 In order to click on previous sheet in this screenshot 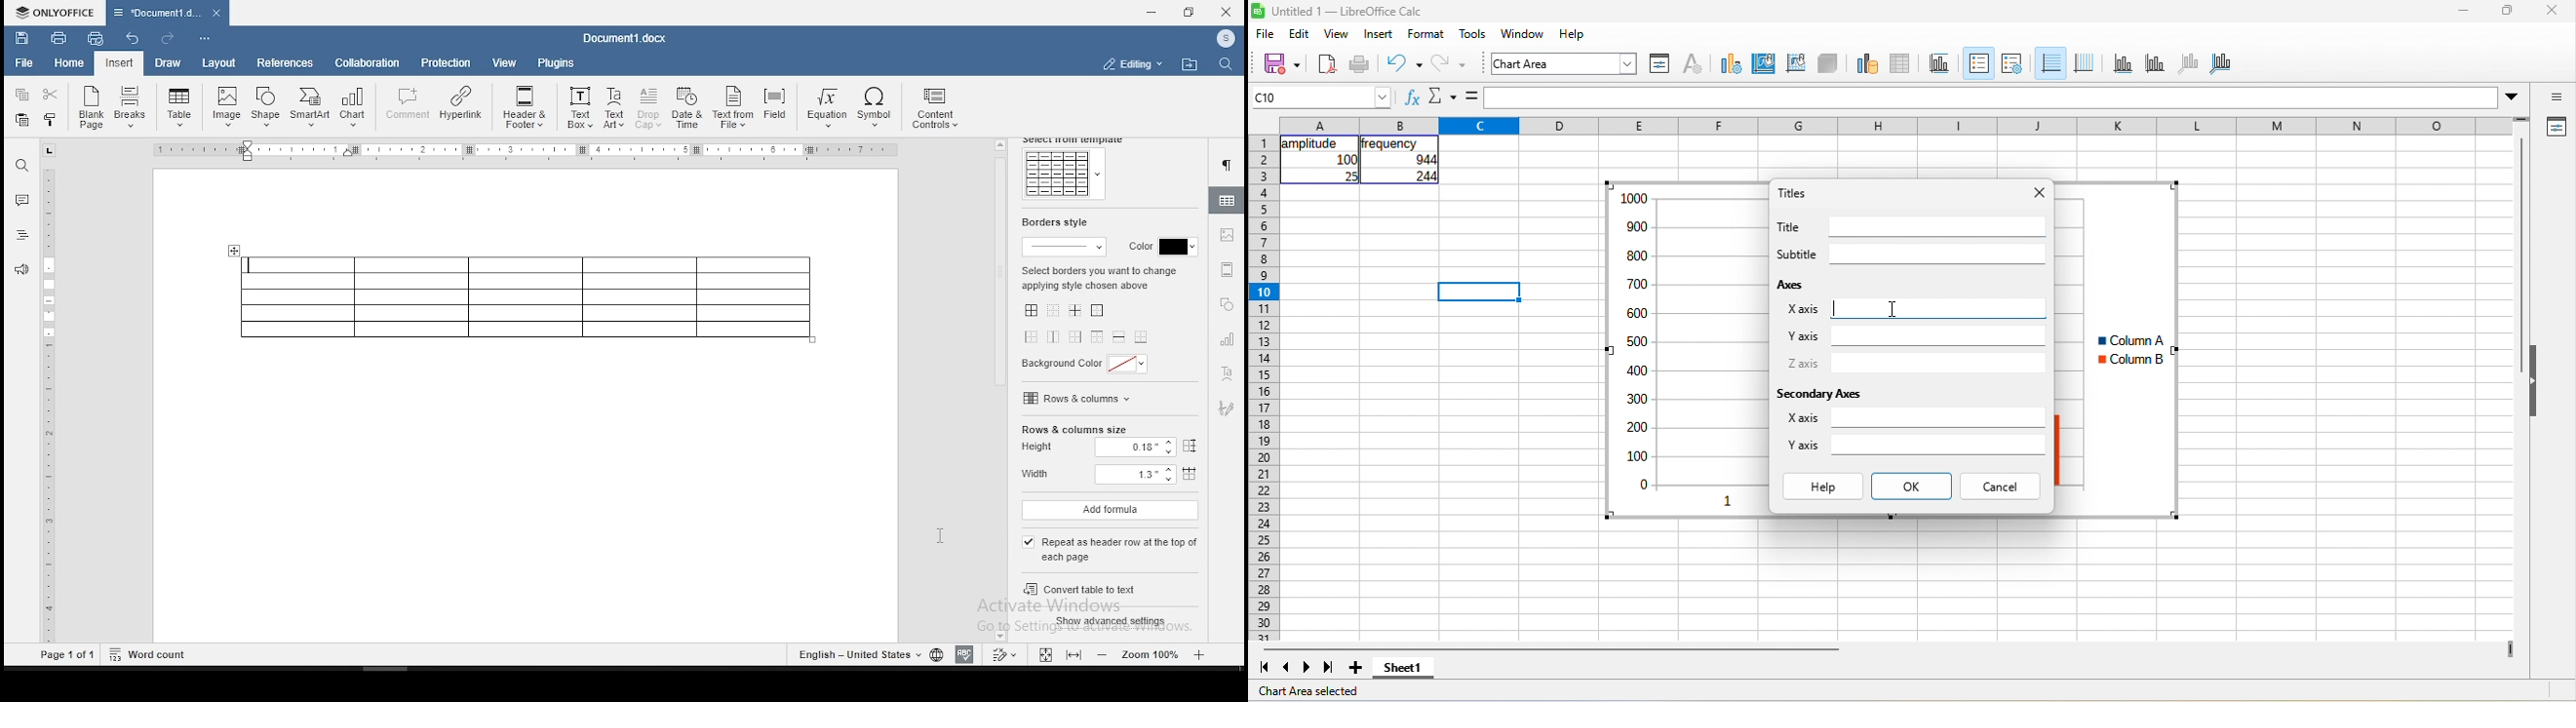, I will do `click(1287, 668)`.